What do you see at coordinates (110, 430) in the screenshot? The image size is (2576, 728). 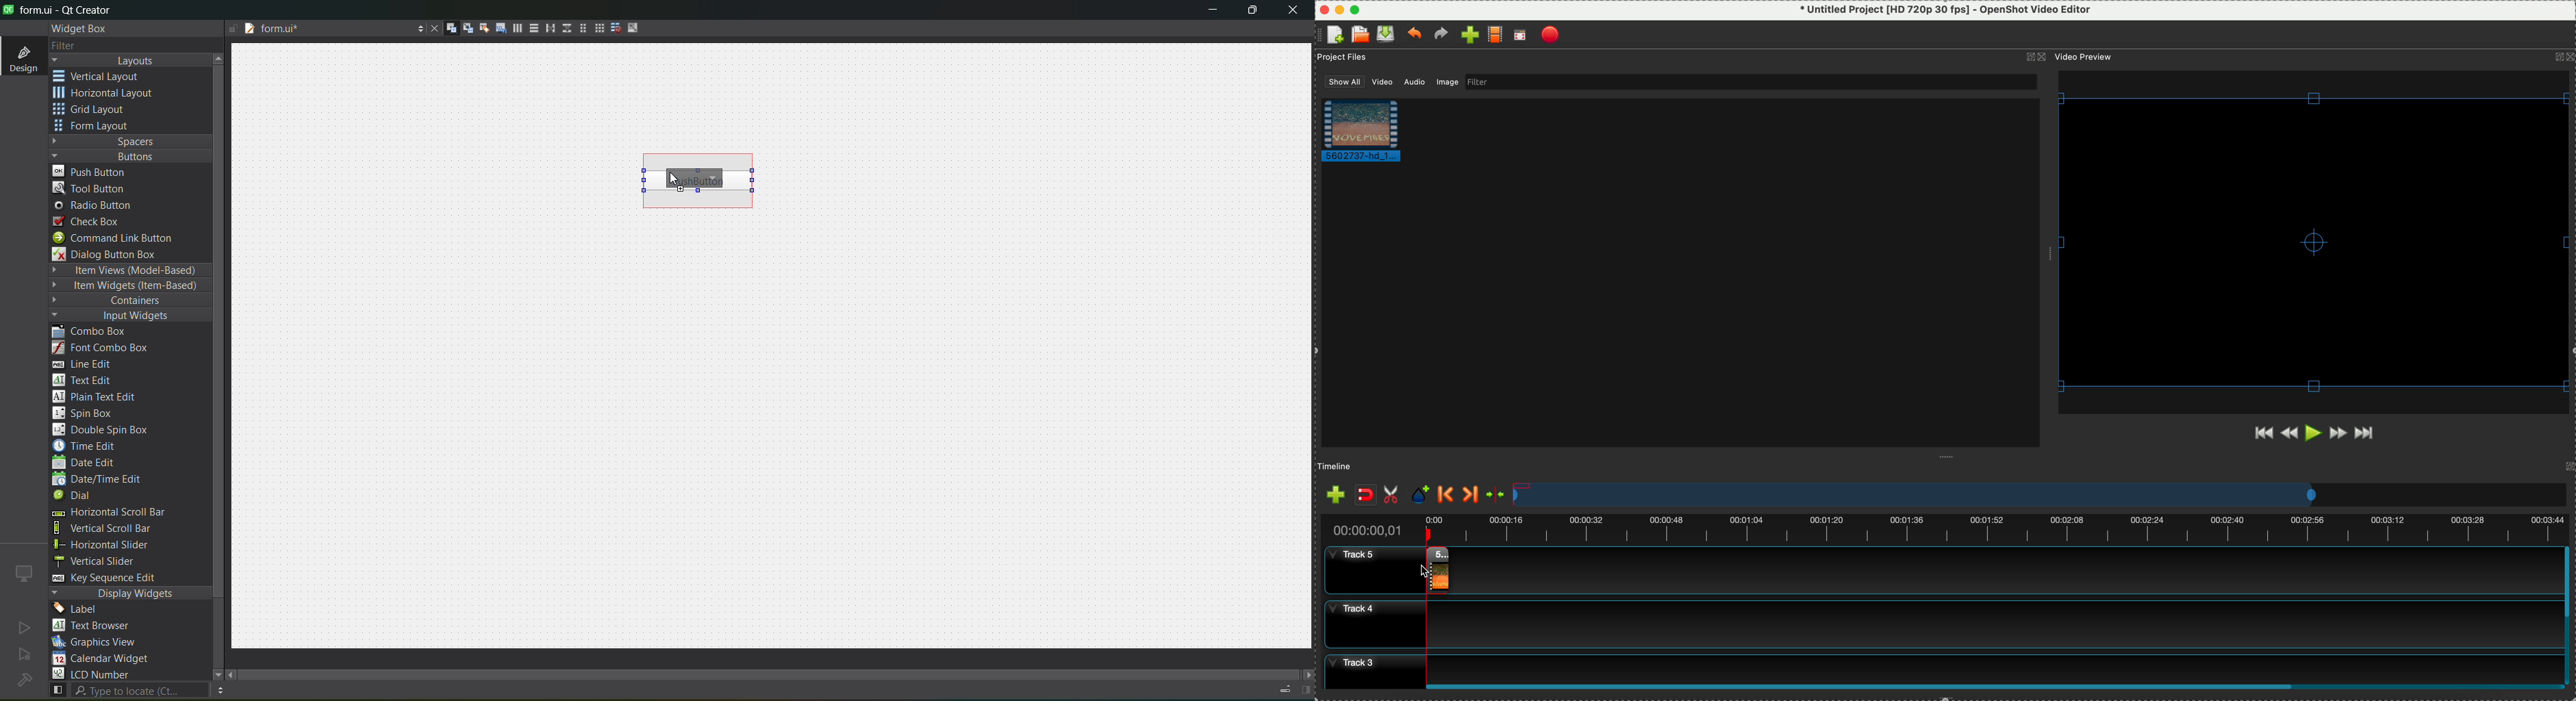 I see `double spin box` at bounding box center [110, 430].